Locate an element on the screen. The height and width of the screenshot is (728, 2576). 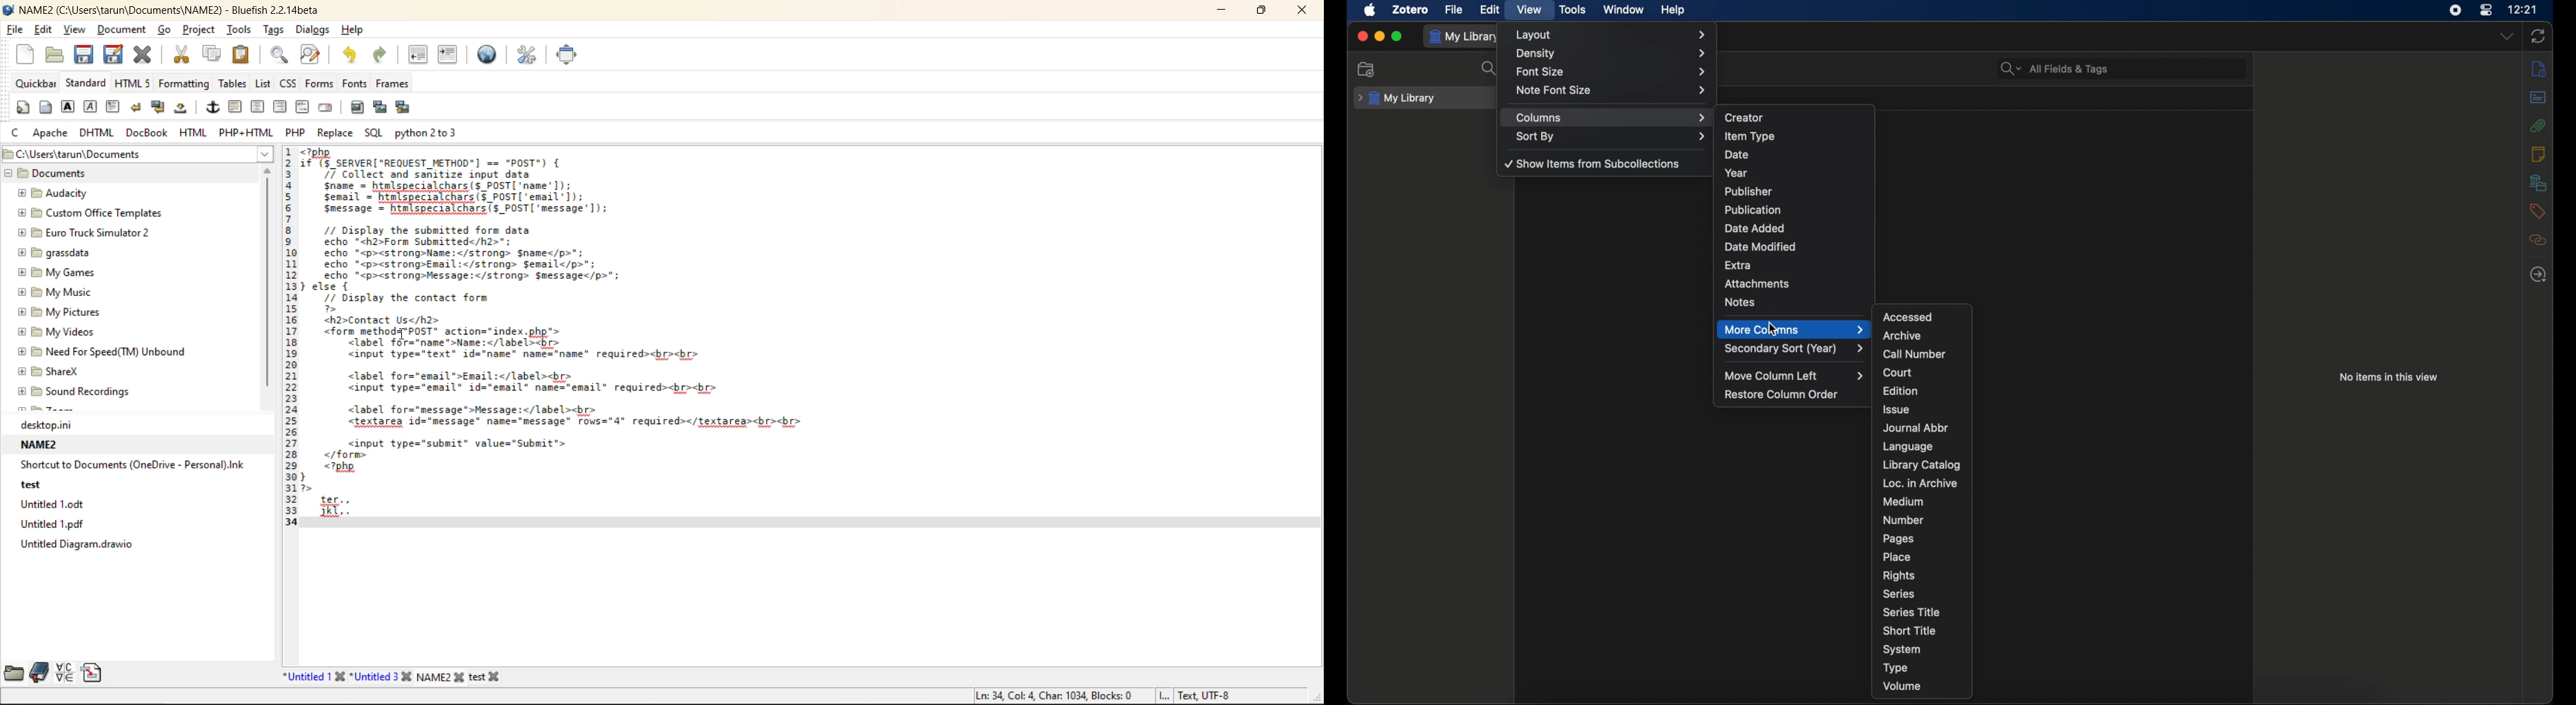
frames is located at coordinates (392, 83).